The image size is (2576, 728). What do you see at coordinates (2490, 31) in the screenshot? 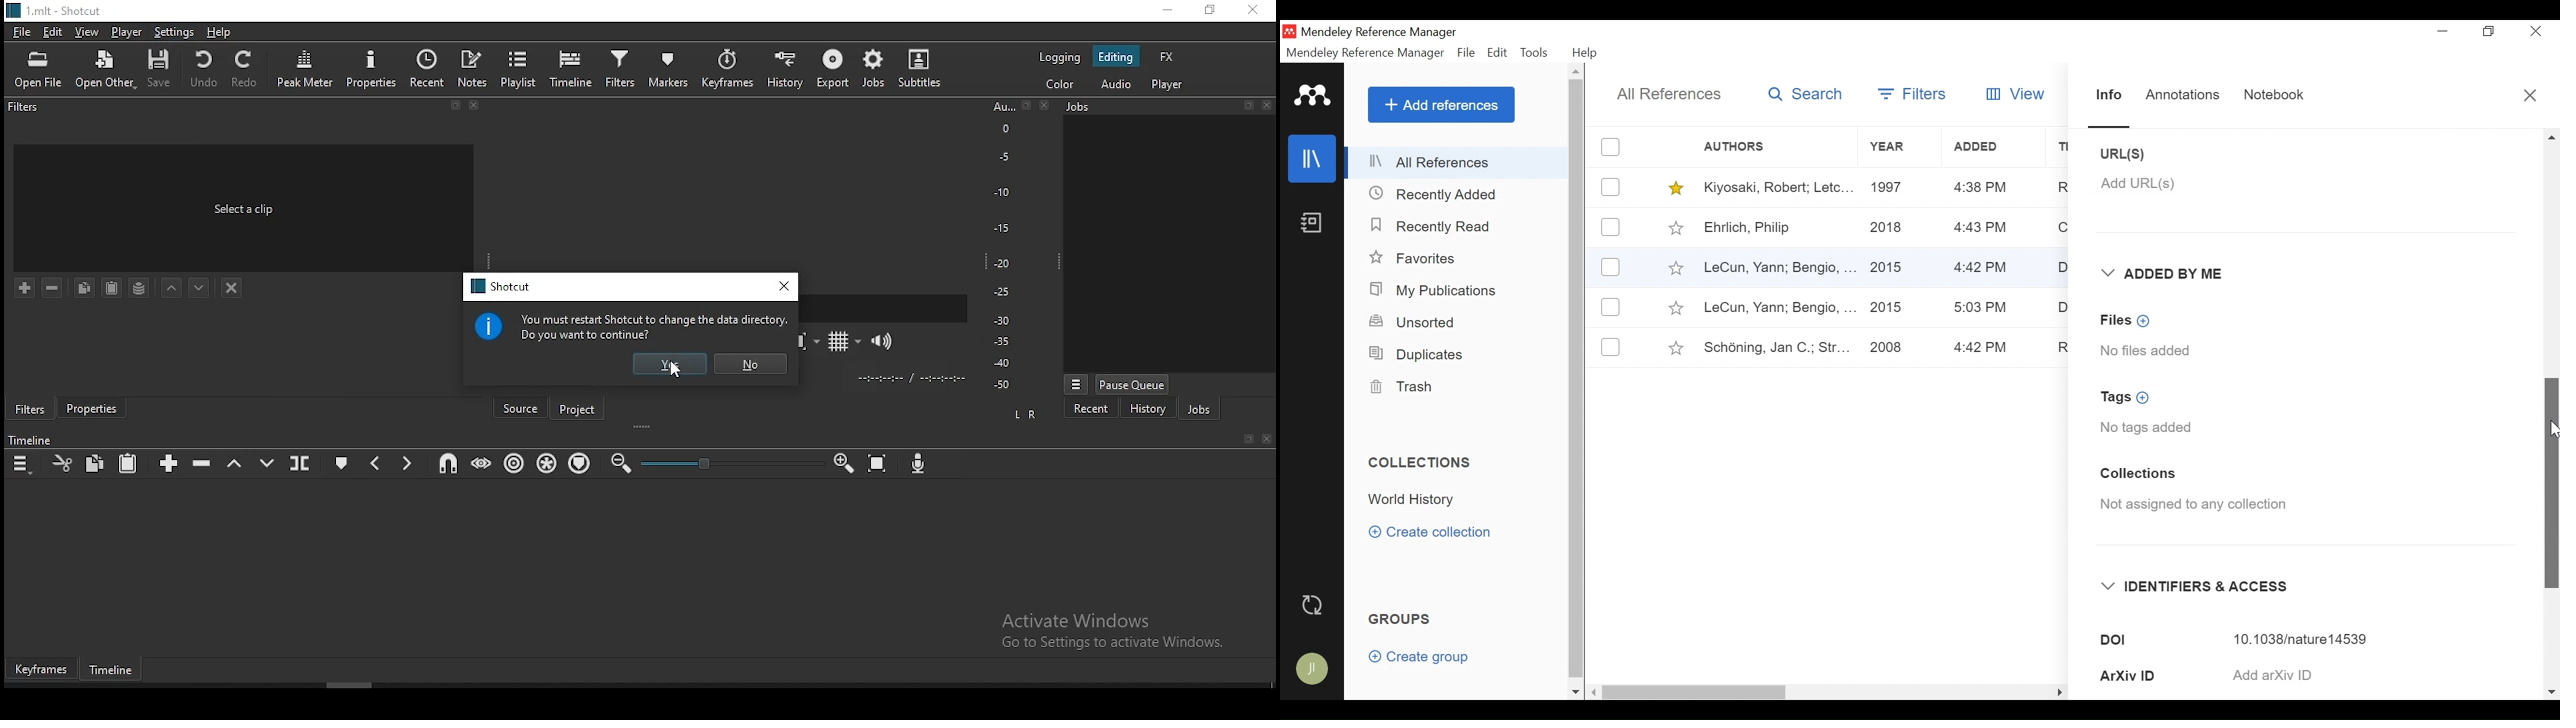
I see `Restore` at bounding box center [2490, 31].